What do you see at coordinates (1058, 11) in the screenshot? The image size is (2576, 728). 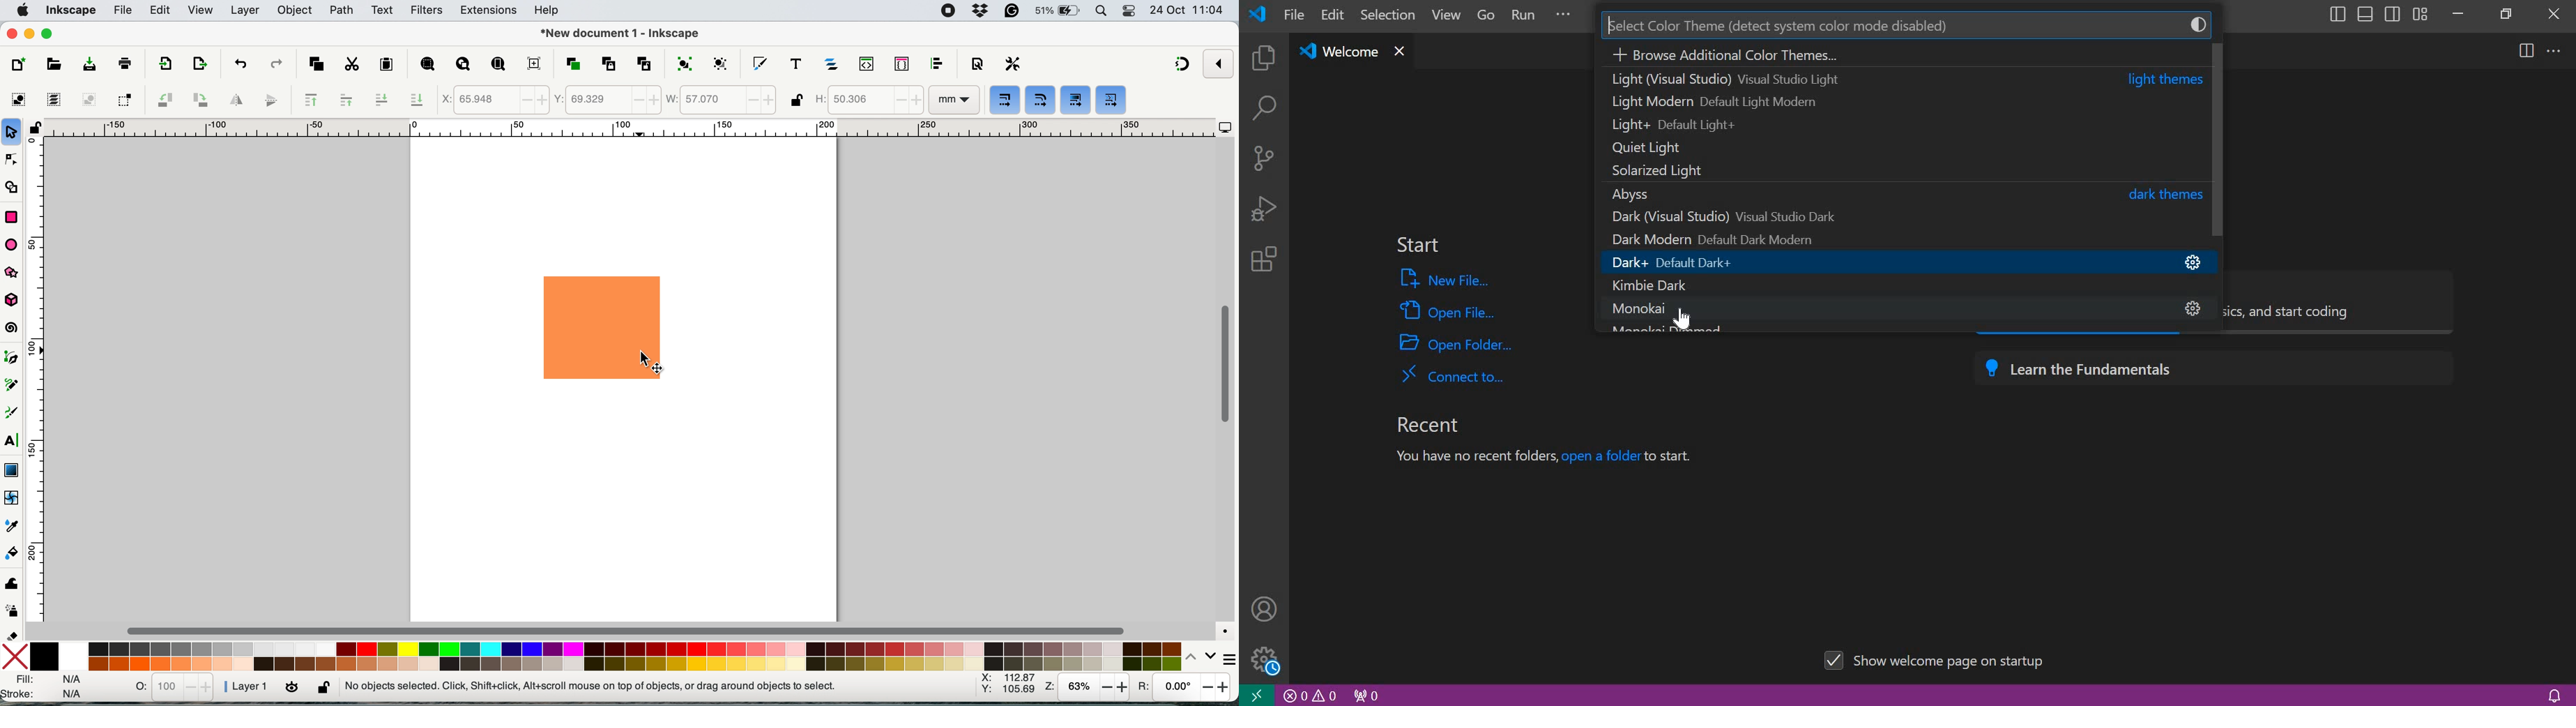 I see `battery` at bounding box center [1058, 11].